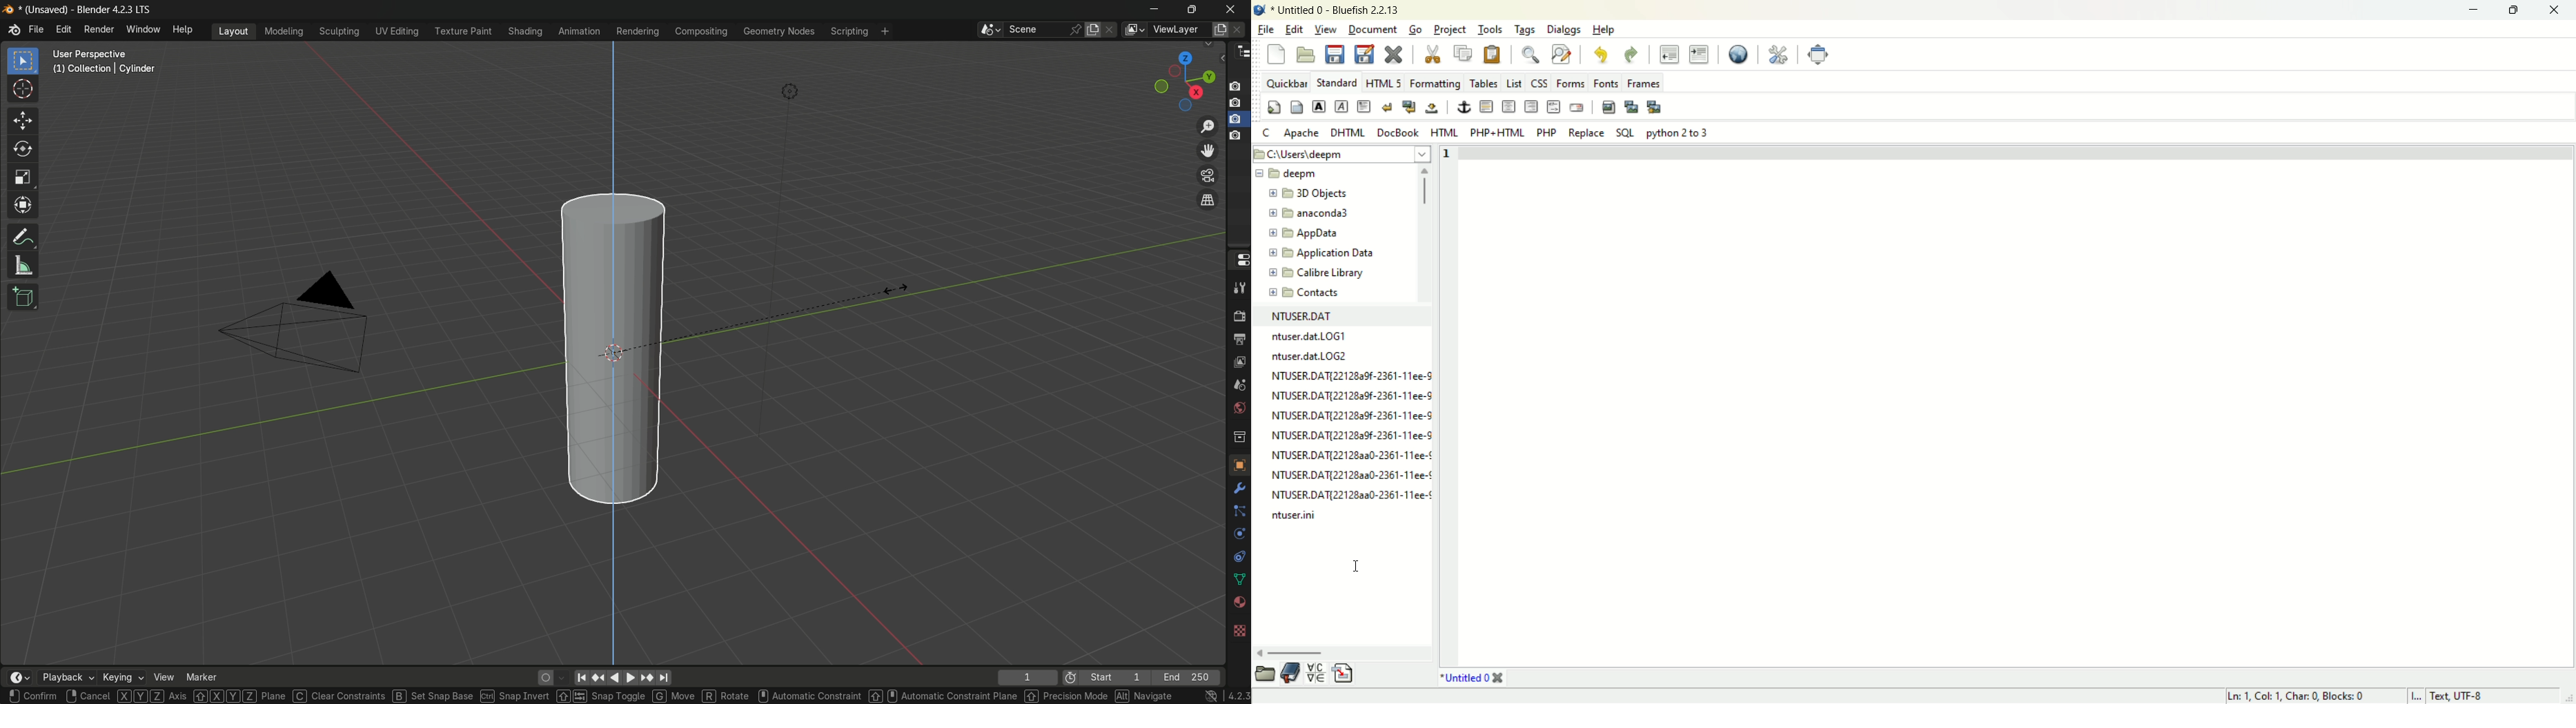  What do you see at coordinates (542, 678) in the screenshot?
I see `auto keying` at bounding box center [542, 678].